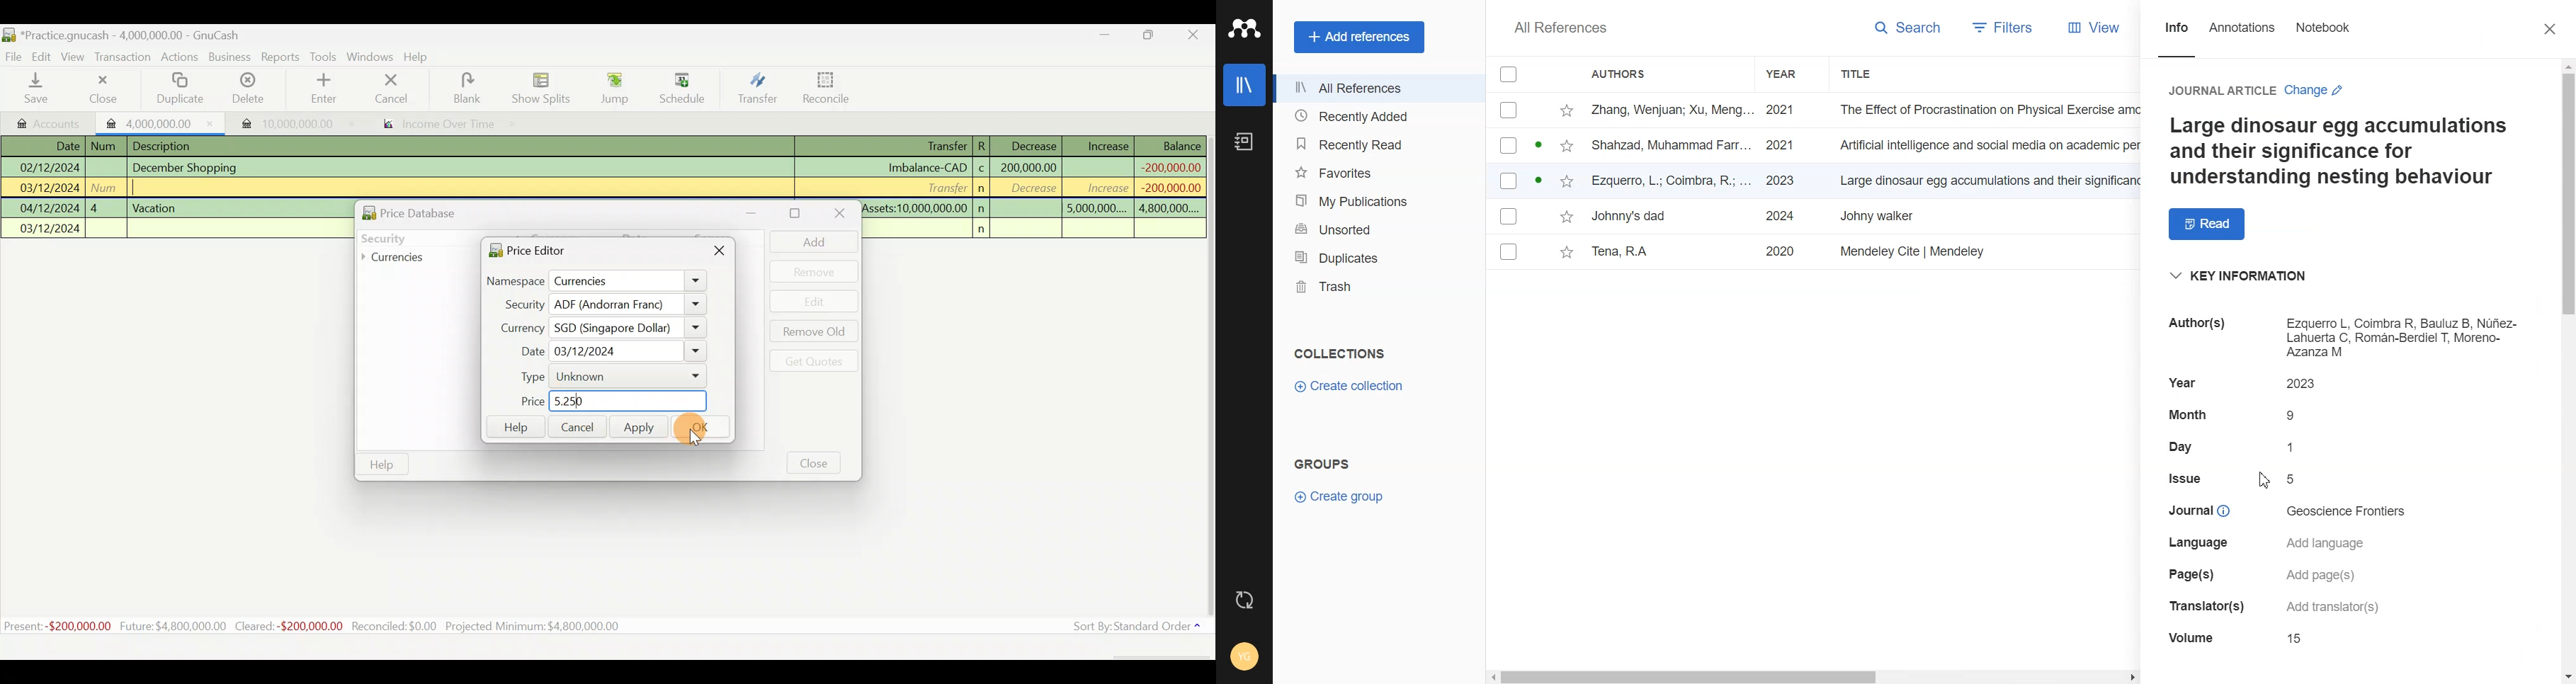  Describe the element at coordinates (576, 426) in the screenshot. I see `Cancel` at that location.